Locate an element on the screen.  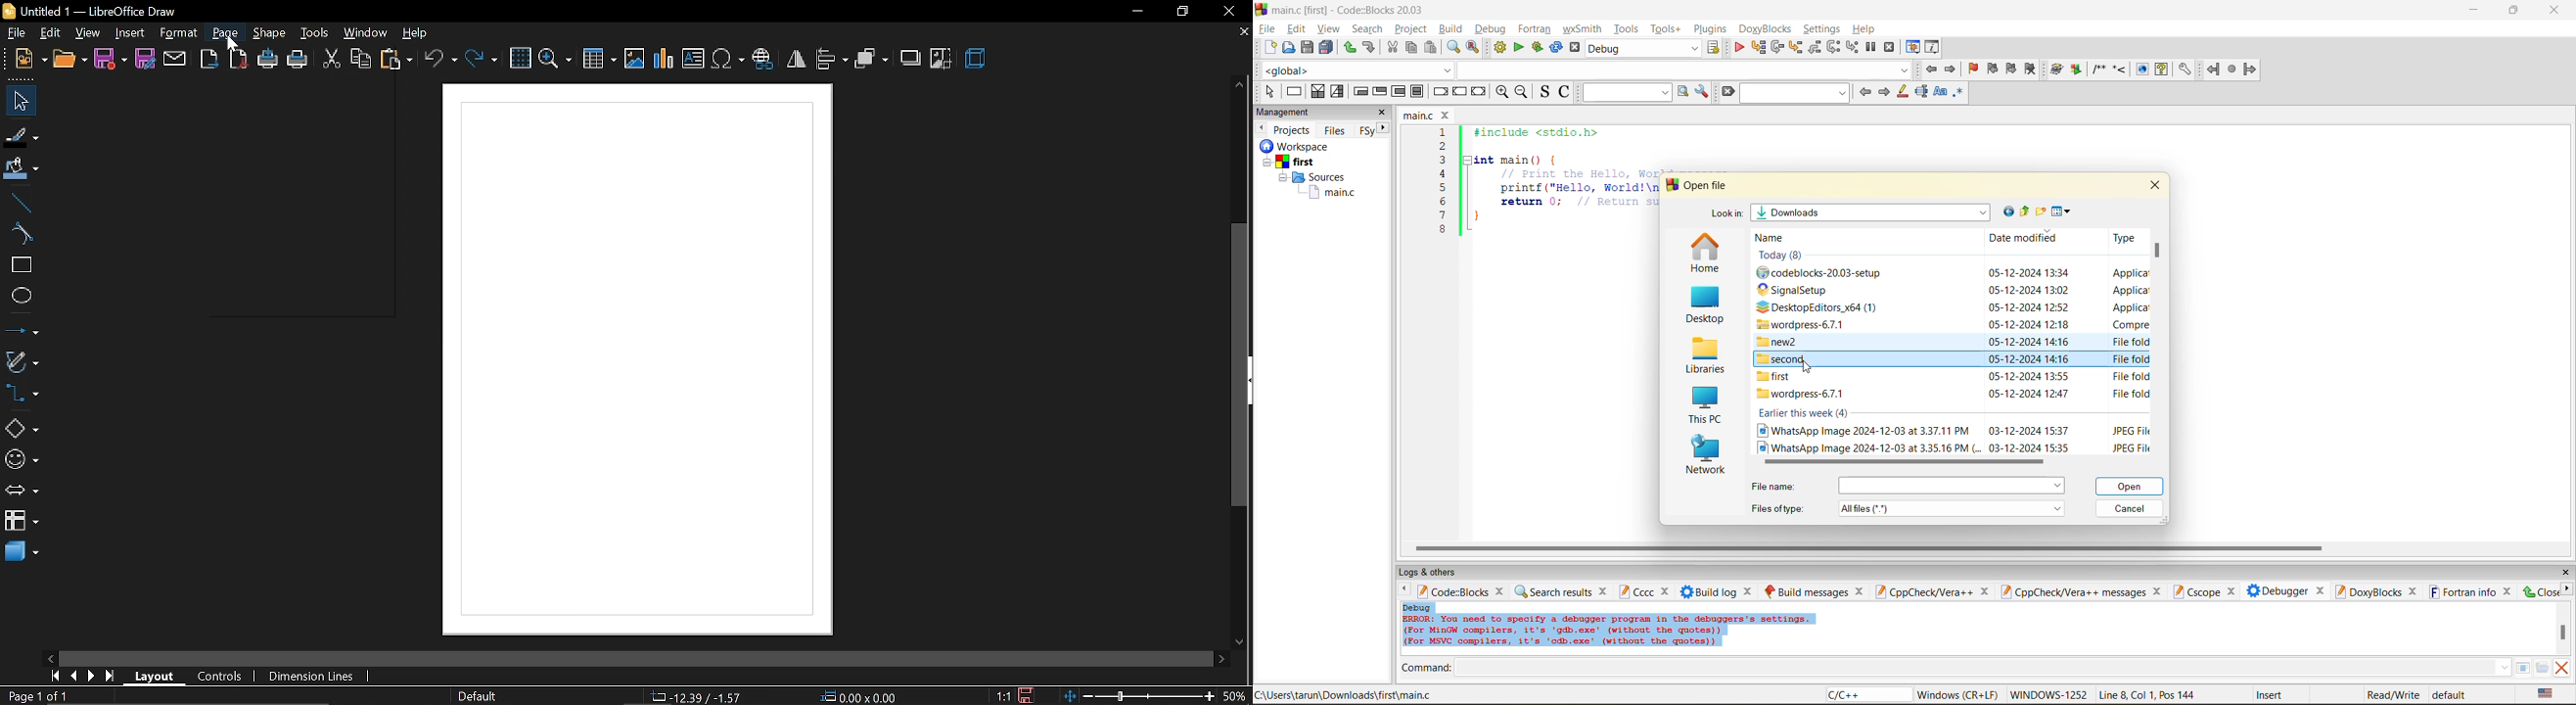
insert image is located at coordinates (633, 59).